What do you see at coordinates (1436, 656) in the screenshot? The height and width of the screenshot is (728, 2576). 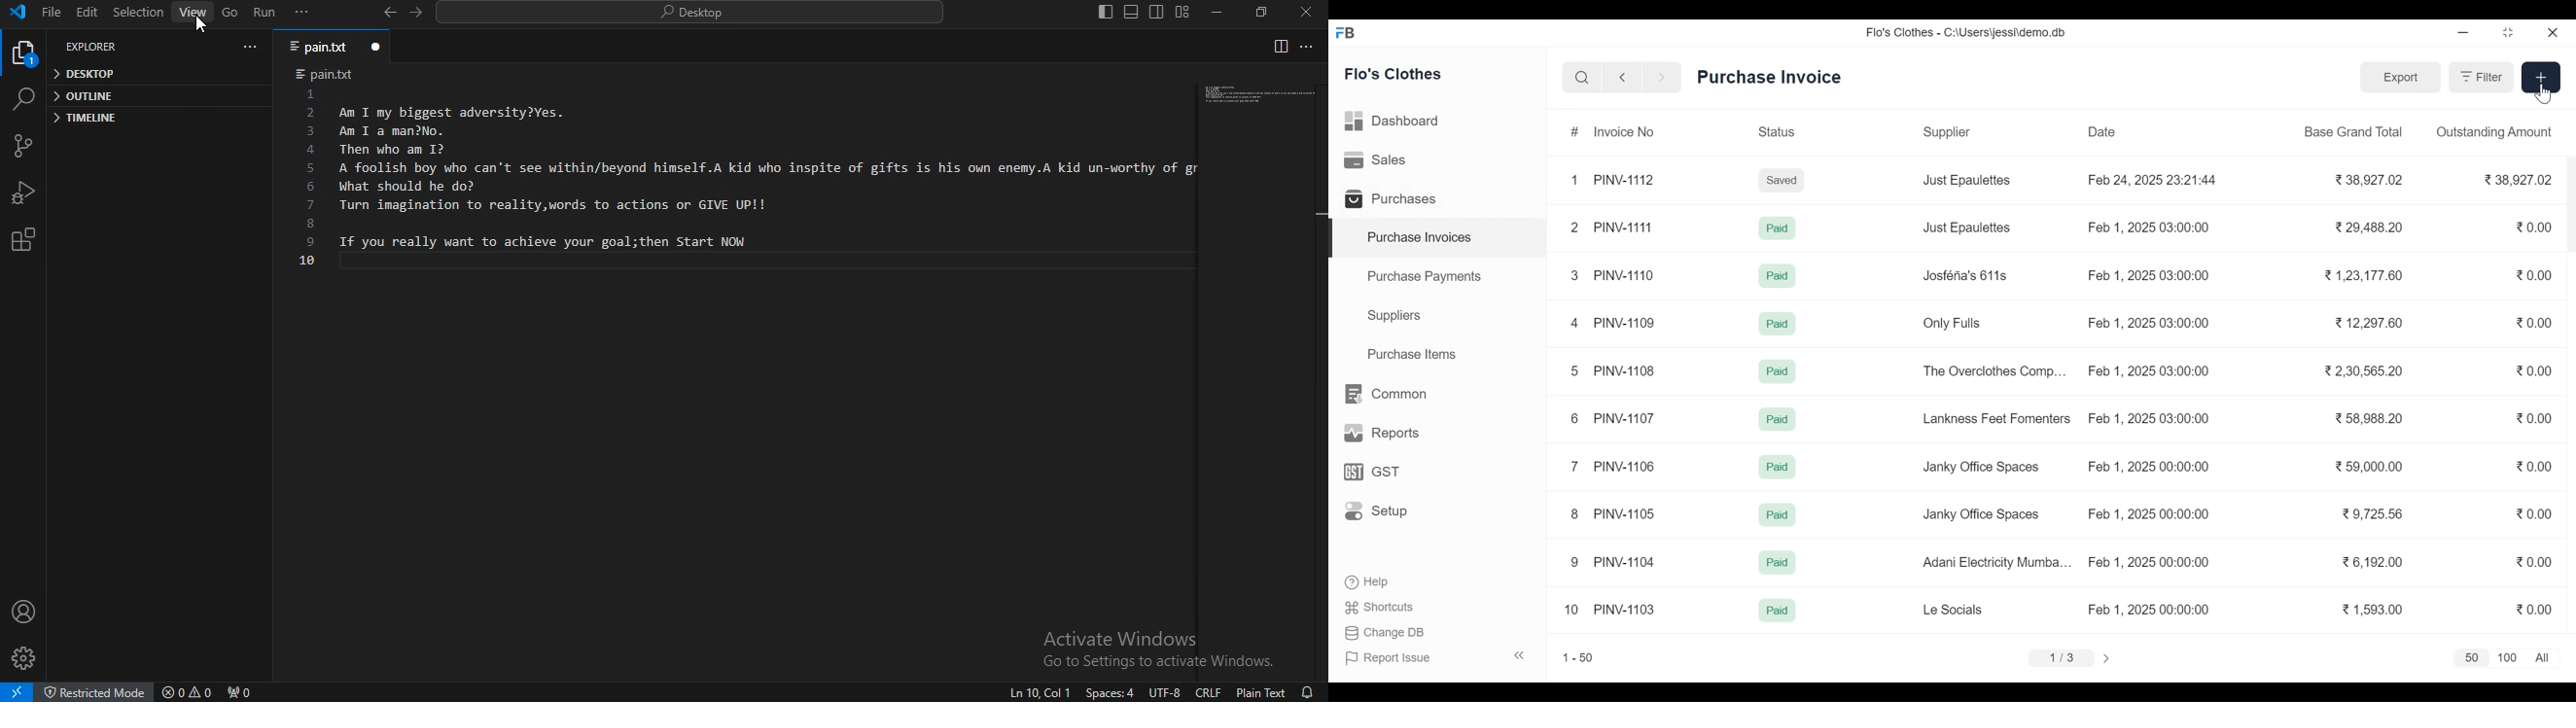 I see `Report Issue` at bounding box center [1436, 656].